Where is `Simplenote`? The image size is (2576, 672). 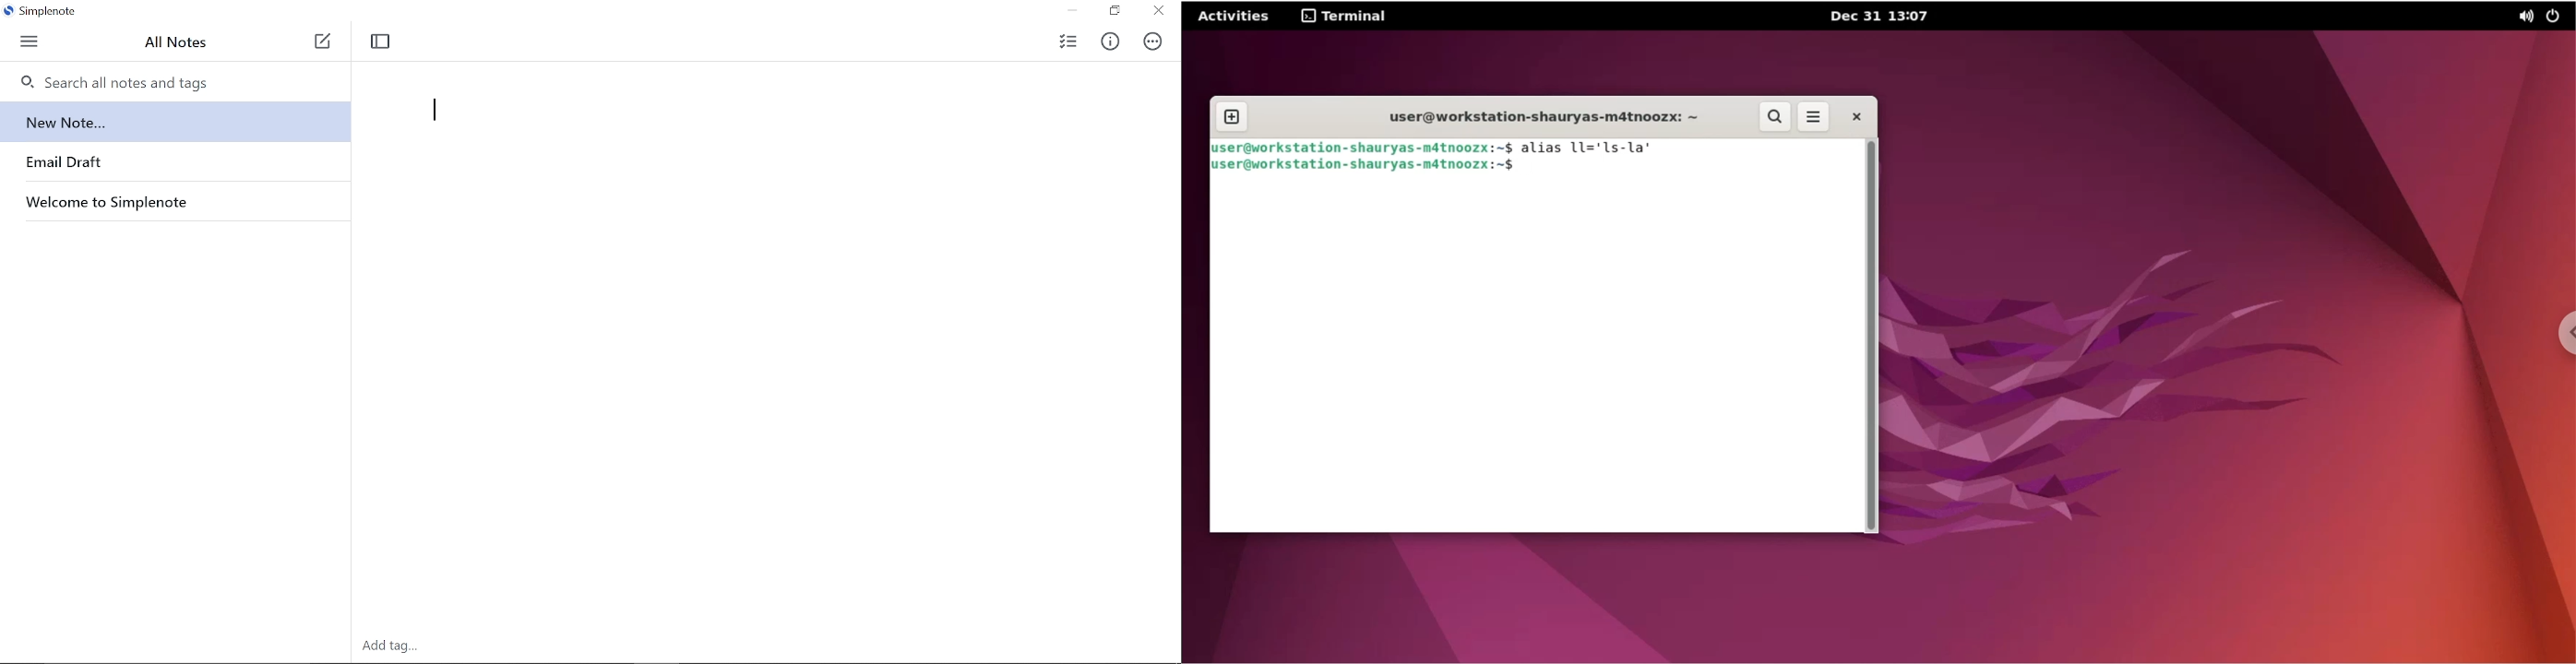 Simplenote is located at coordinates (46, 10).